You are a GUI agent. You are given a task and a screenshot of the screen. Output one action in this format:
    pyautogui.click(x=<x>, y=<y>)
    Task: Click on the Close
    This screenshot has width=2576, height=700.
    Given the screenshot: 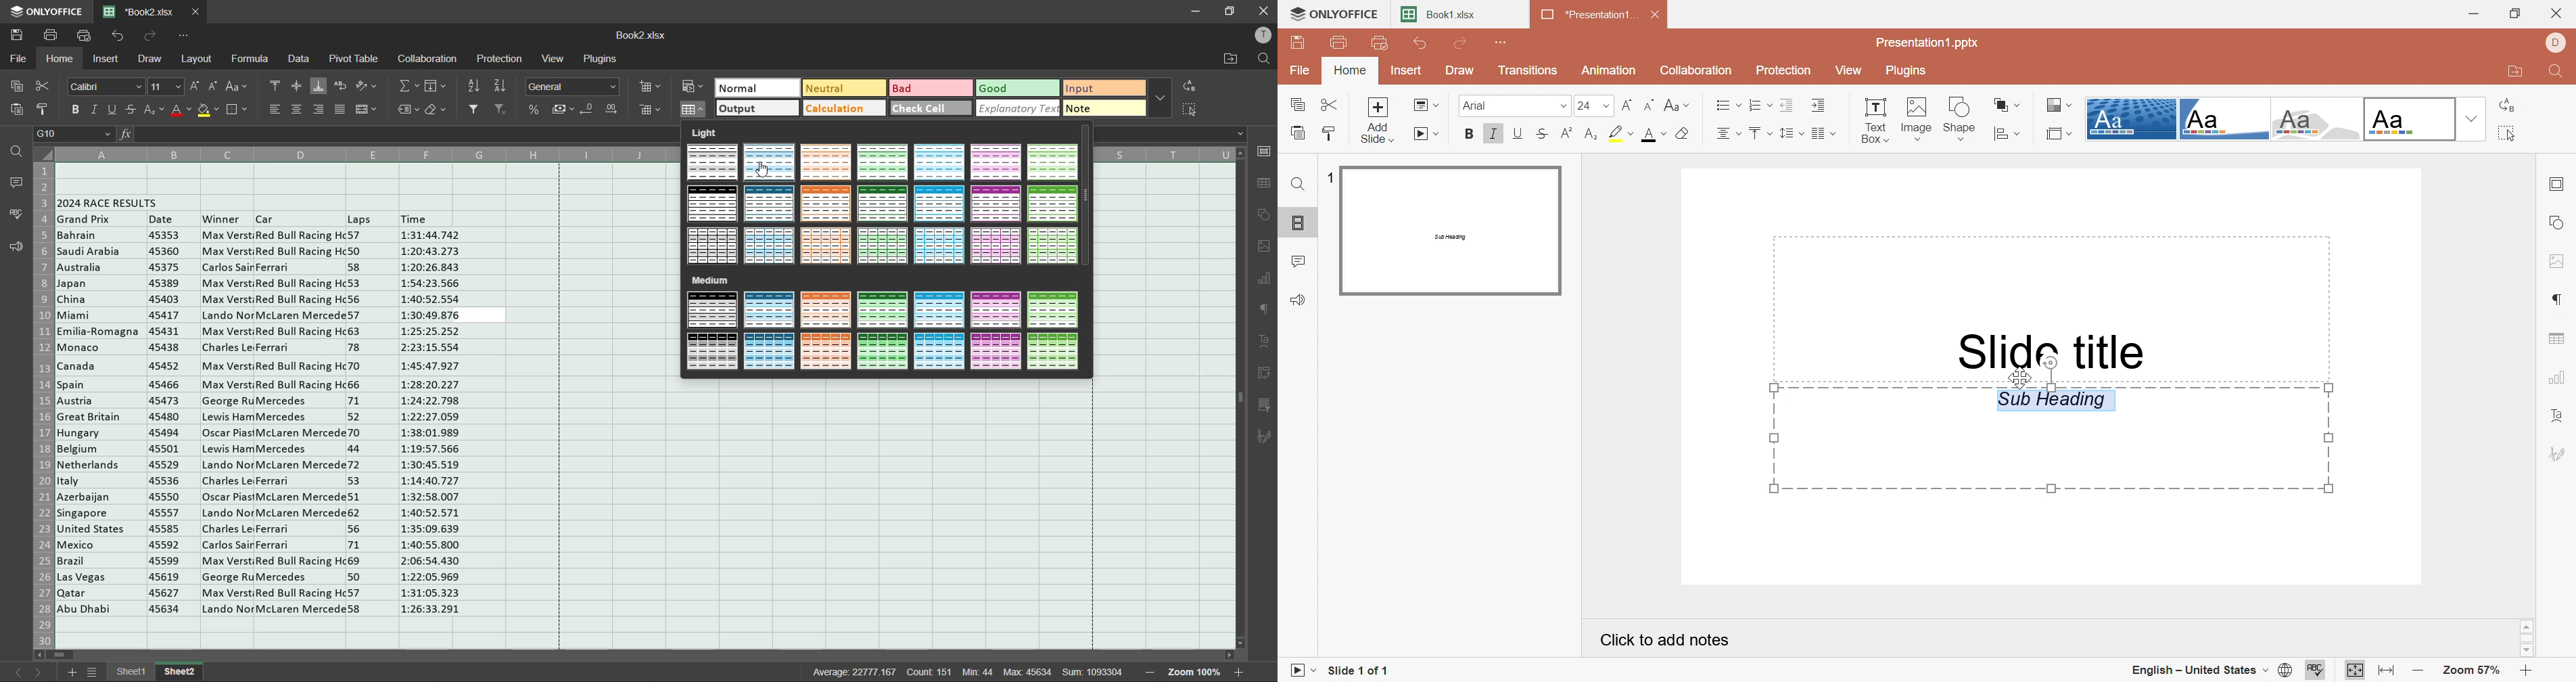 What is the action you would take?
    pyautogui.click(x=2556, y=13)
    